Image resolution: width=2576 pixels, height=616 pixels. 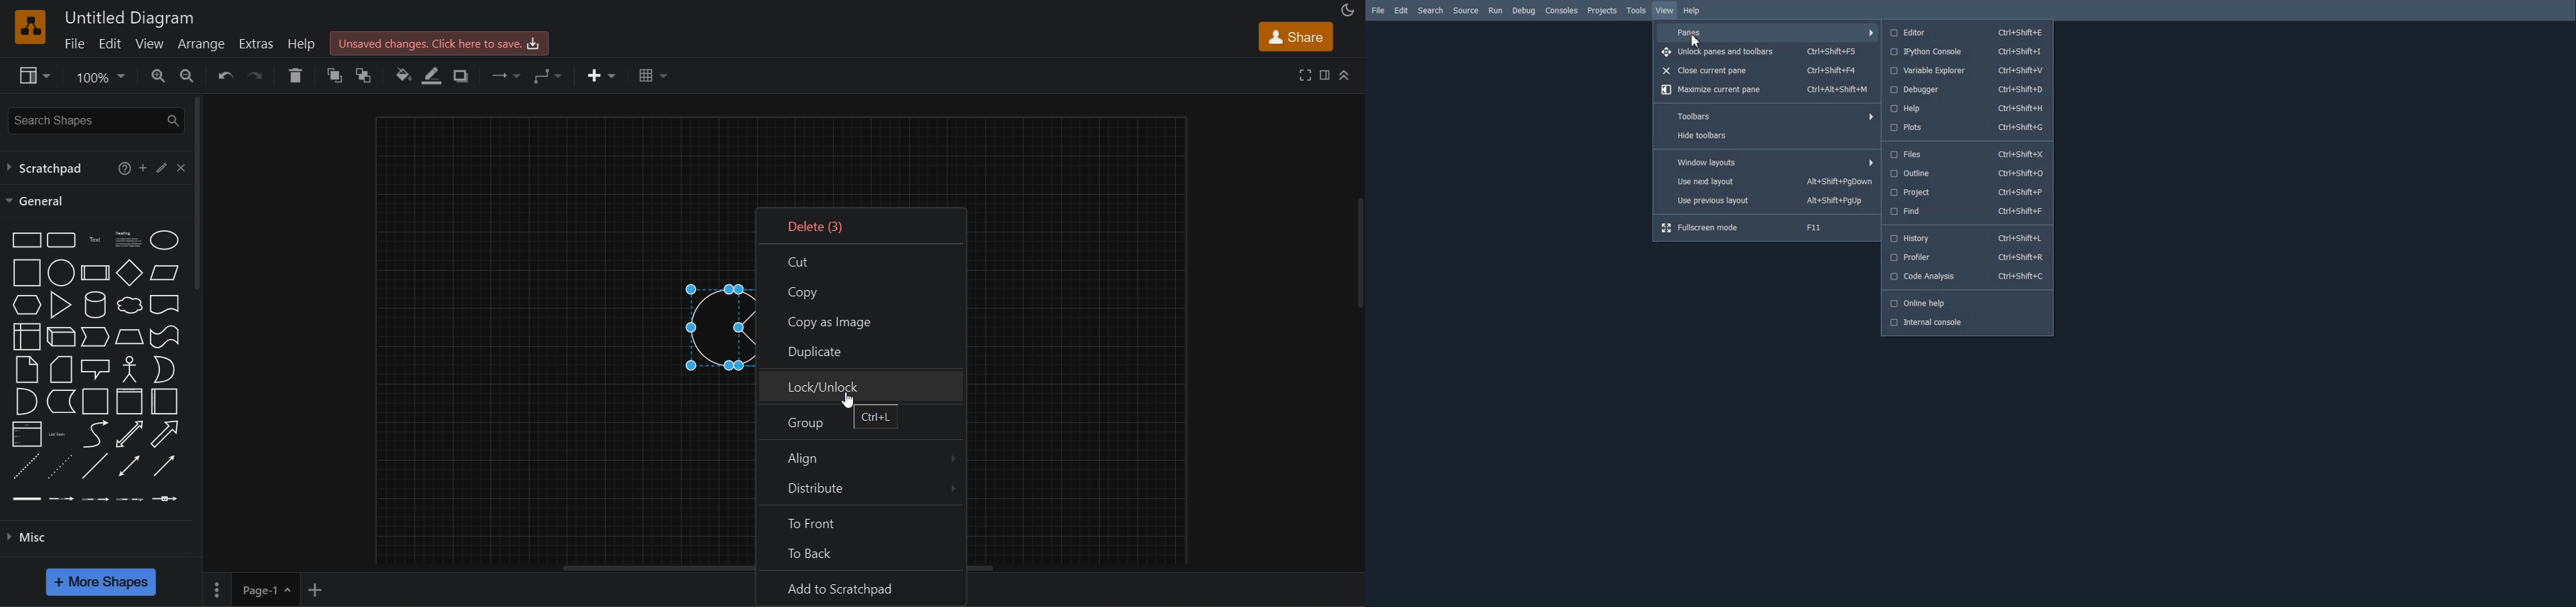 What do you see at coordinates (95, 434) in the screenshot?
I see `Curve` at bounding box center [95, 434].